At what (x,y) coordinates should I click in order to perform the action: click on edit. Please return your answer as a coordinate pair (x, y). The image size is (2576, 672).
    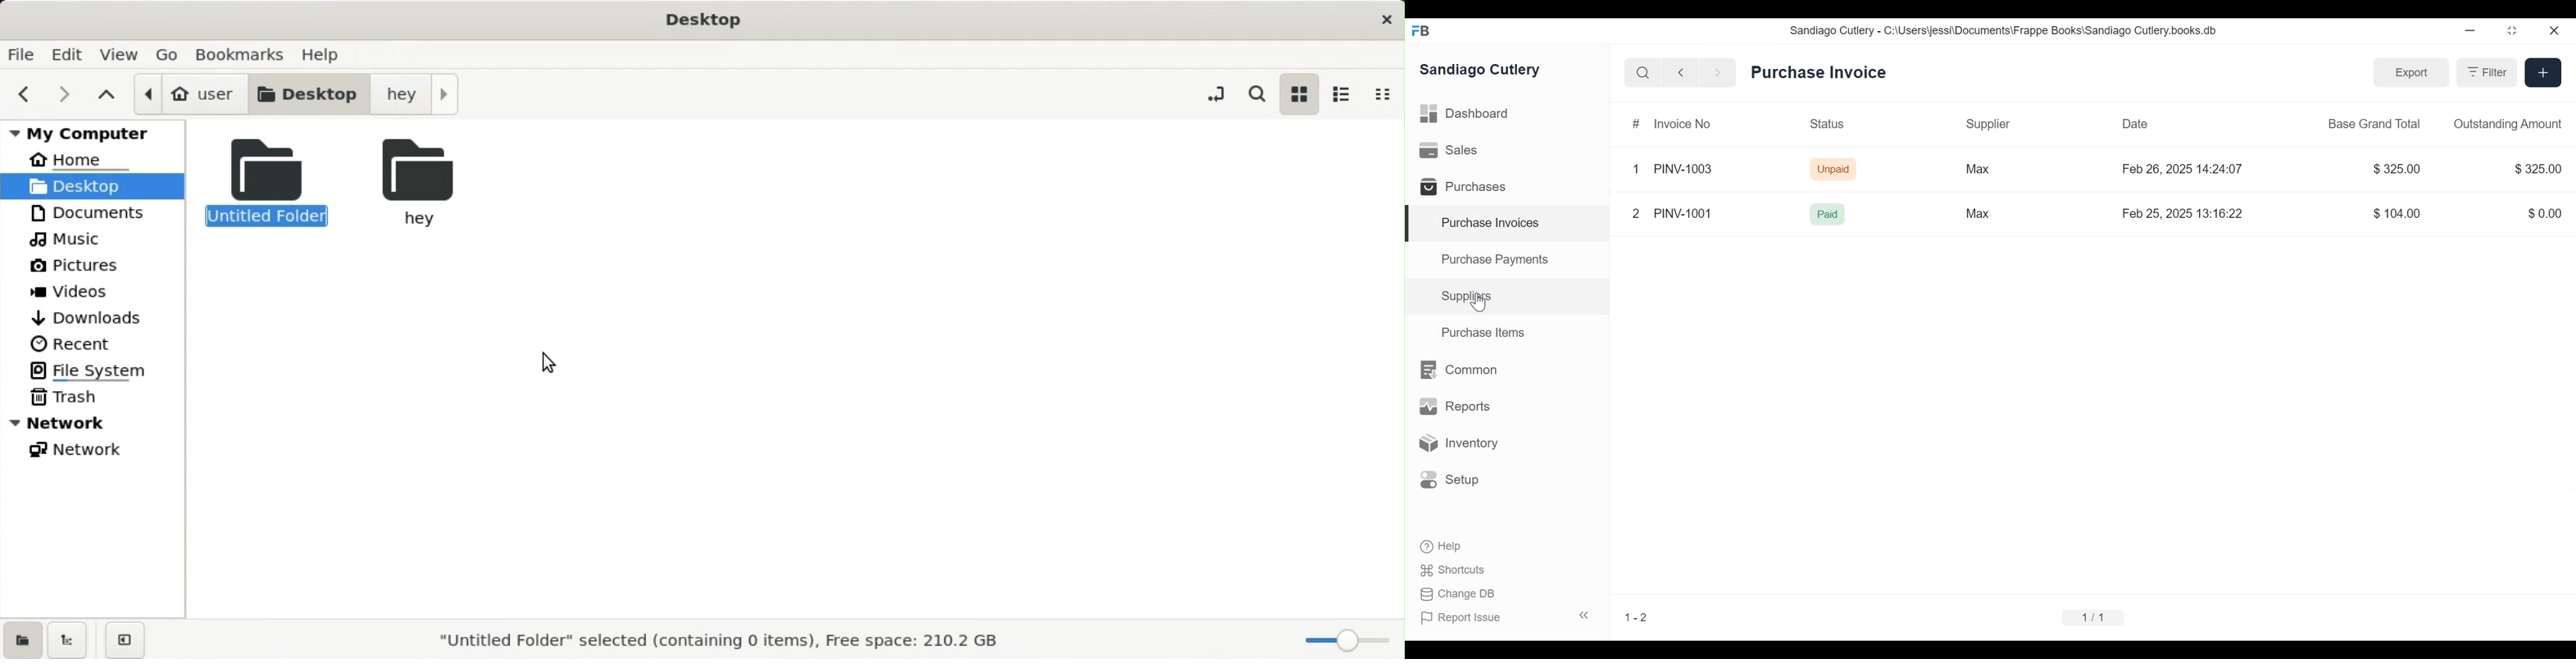
    Looking at the image, I should click on (70, 54).